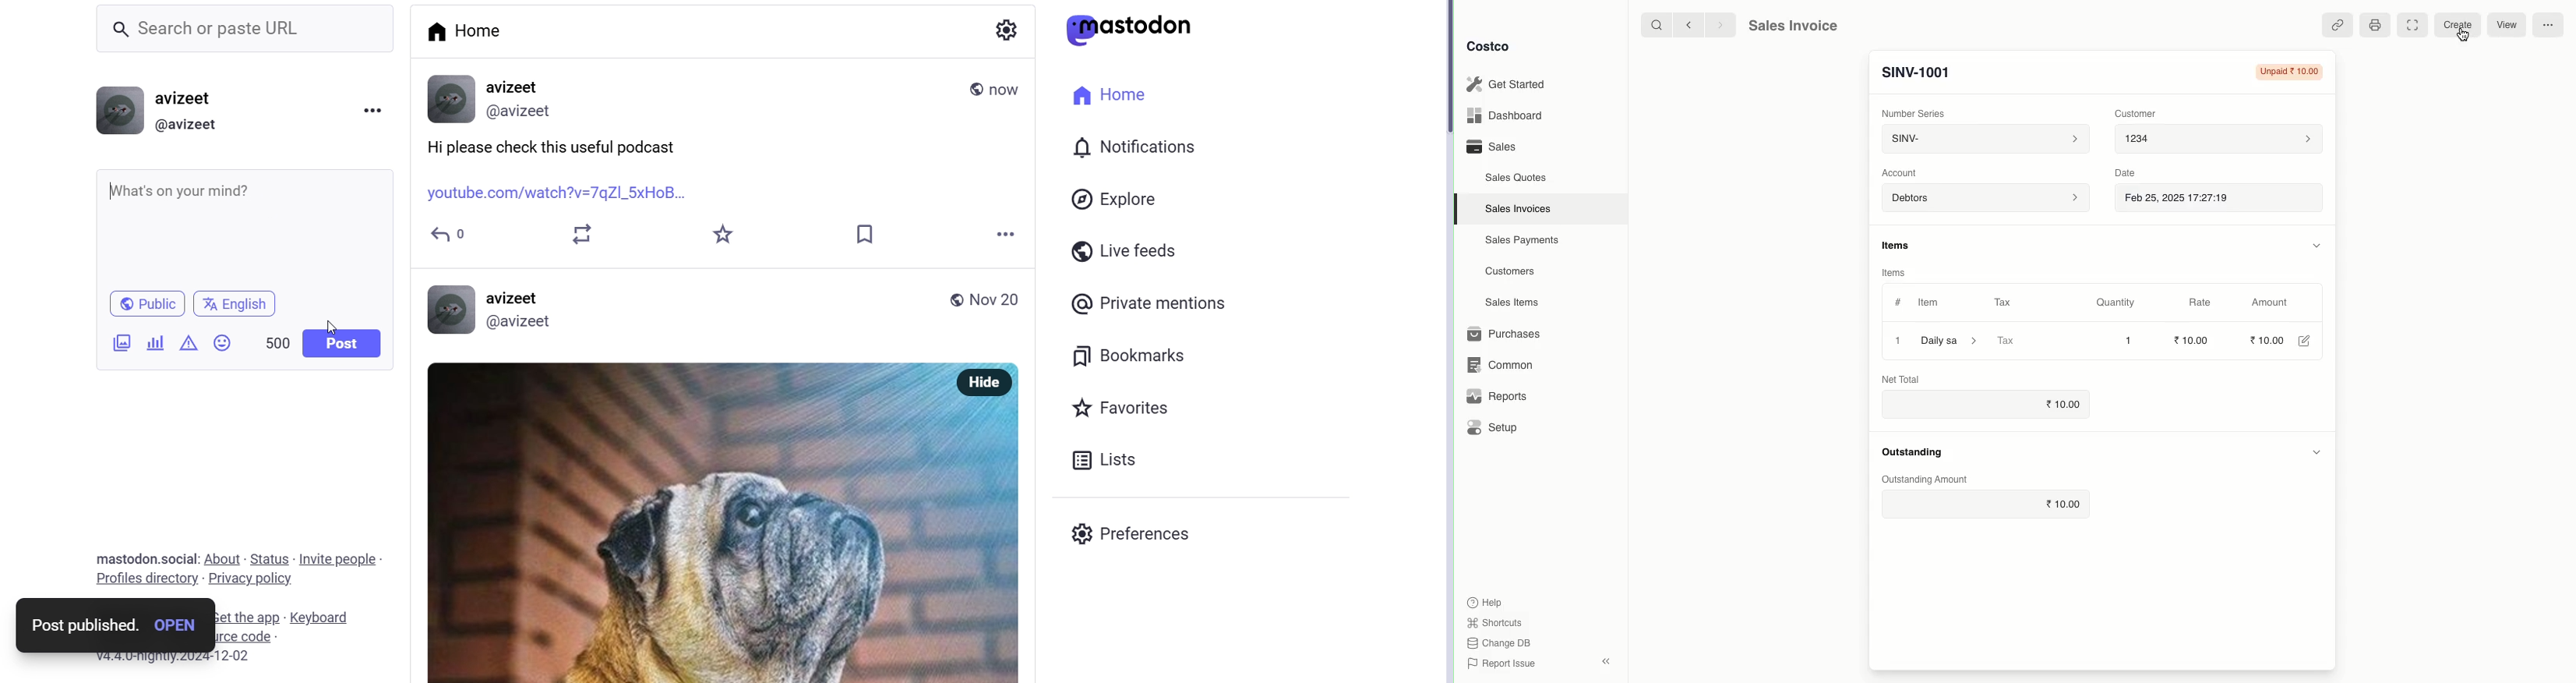 The image size is (2576, 700). I want to click on view source code, so click(273, 636).